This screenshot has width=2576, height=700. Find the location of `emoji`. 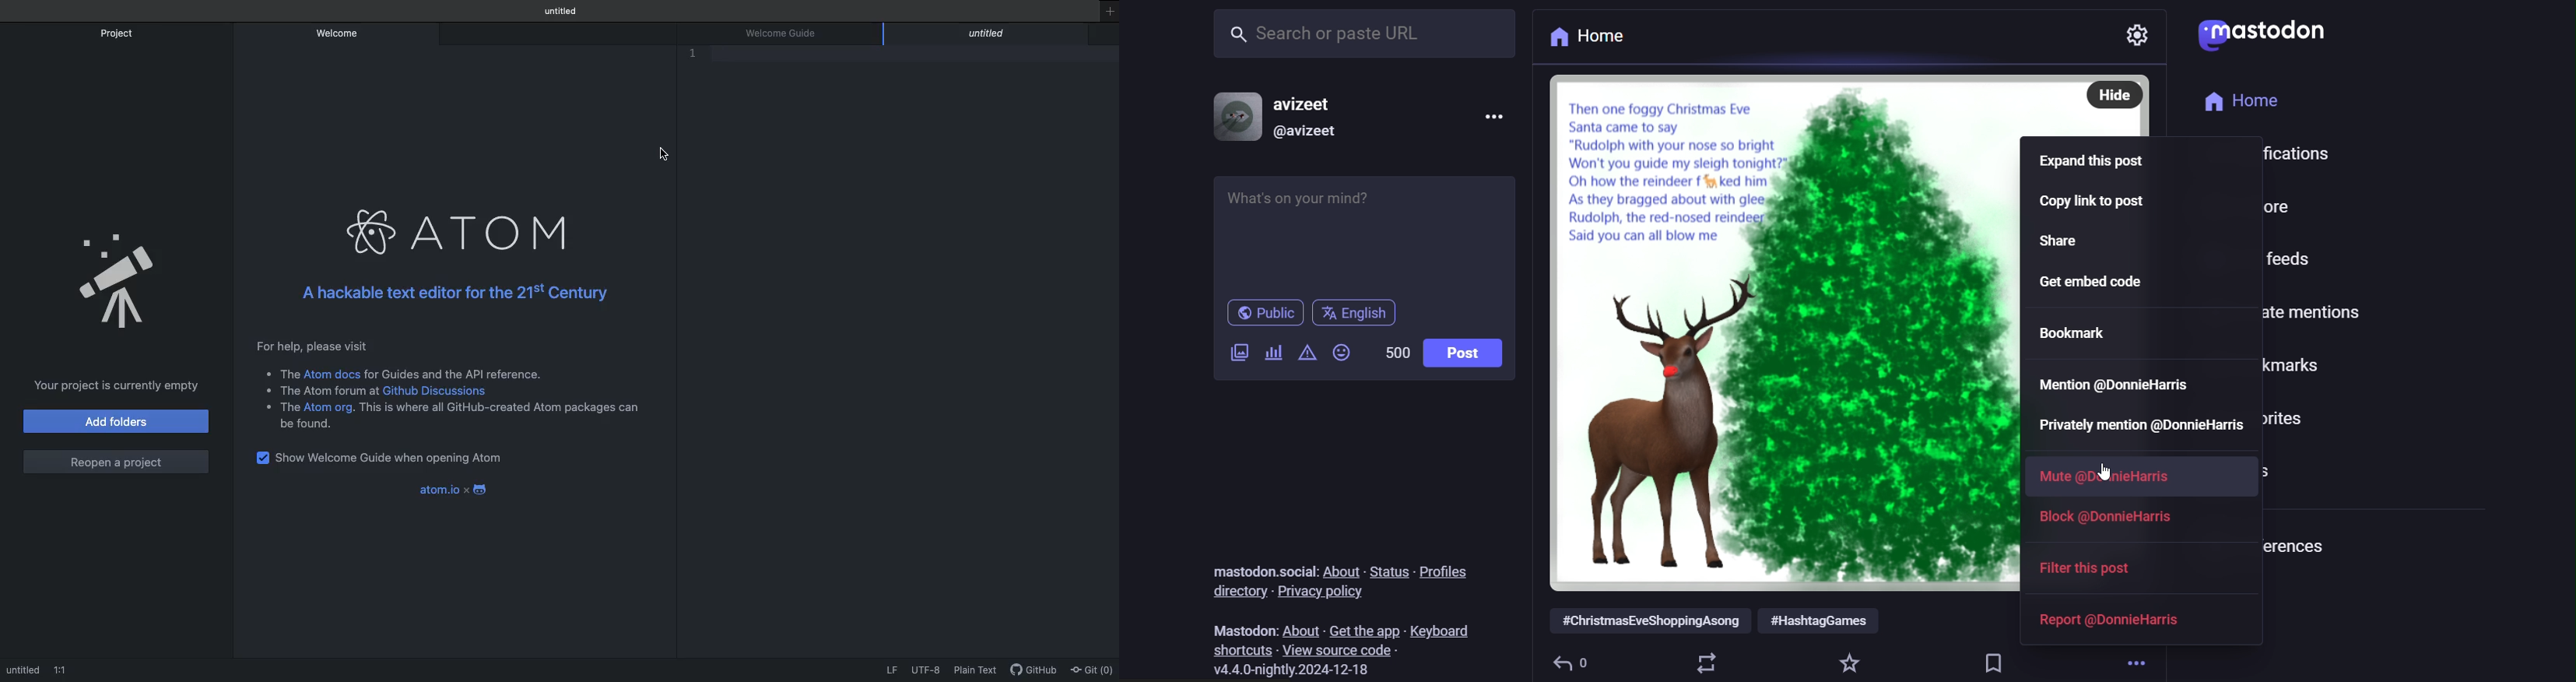

emoji is located at coordinates (1341, 355).